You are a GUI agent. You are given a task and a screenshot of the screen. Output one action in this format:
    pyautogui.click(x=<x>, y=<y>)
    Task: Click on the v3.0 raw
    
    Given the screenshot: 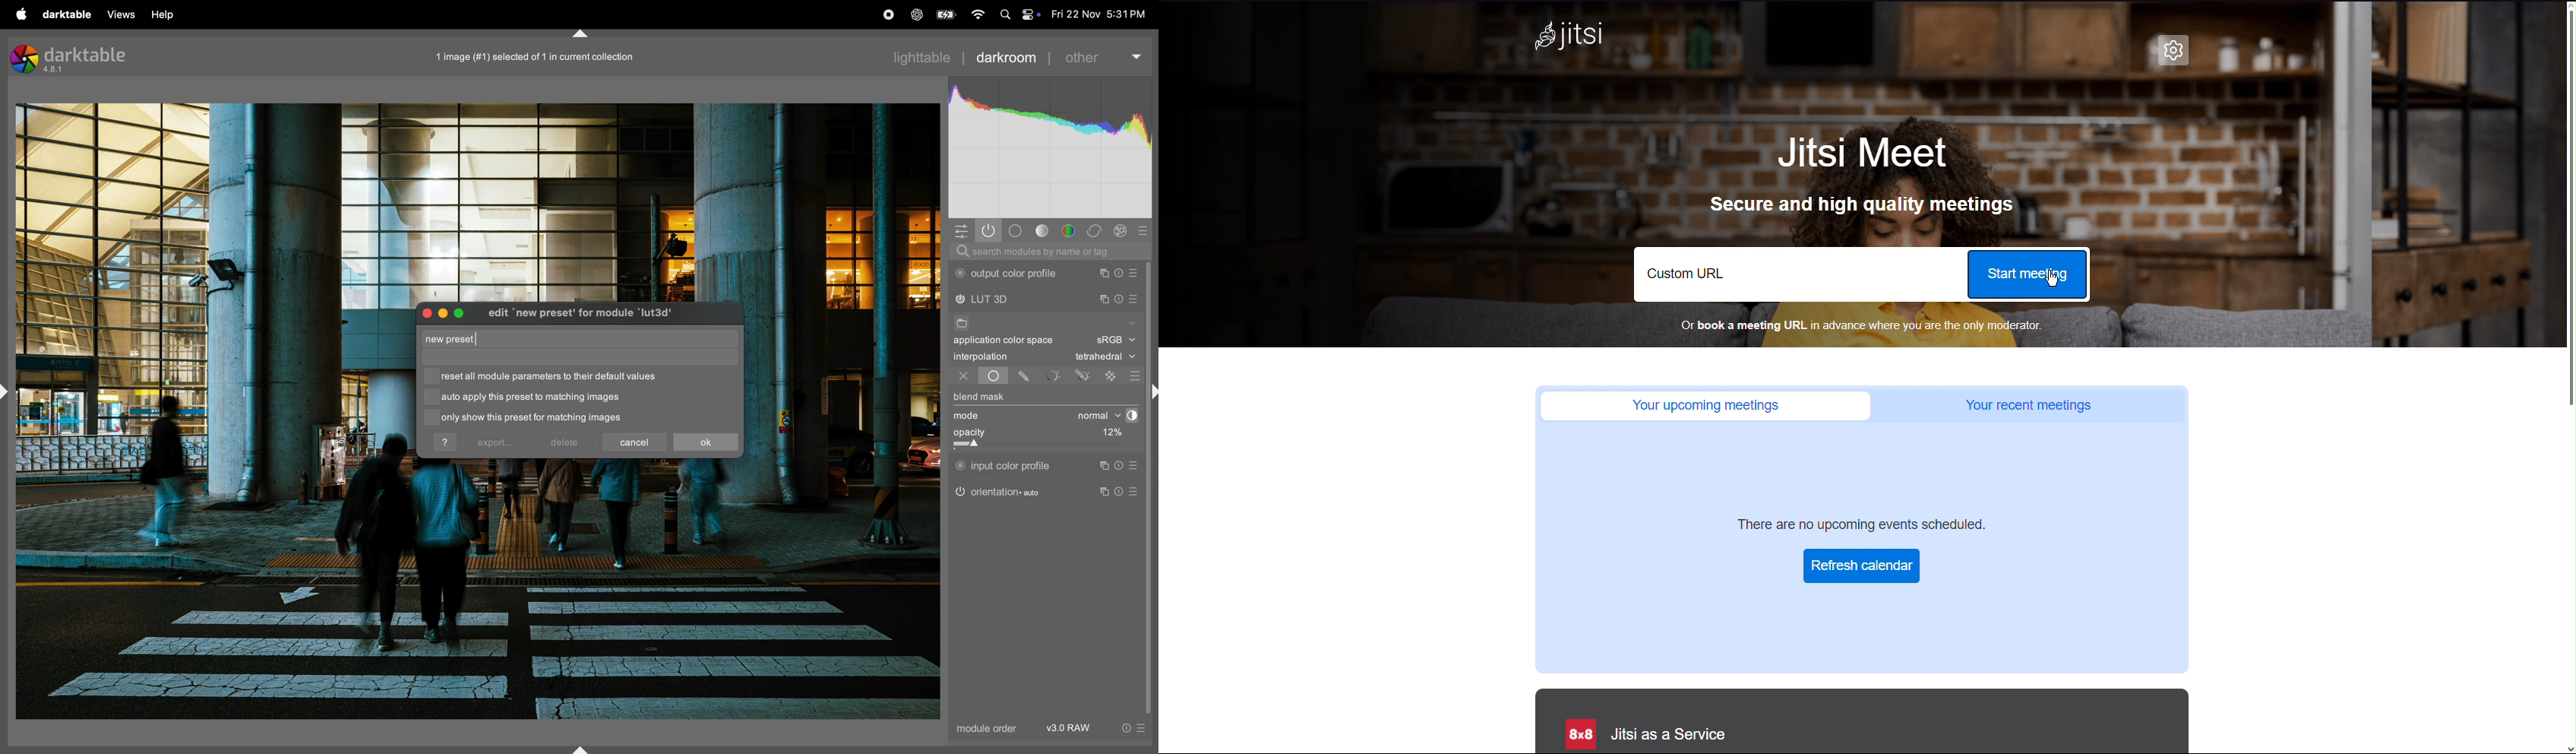 What is the action you would take?
    pyautogui.click(x=1095, y=731)
    